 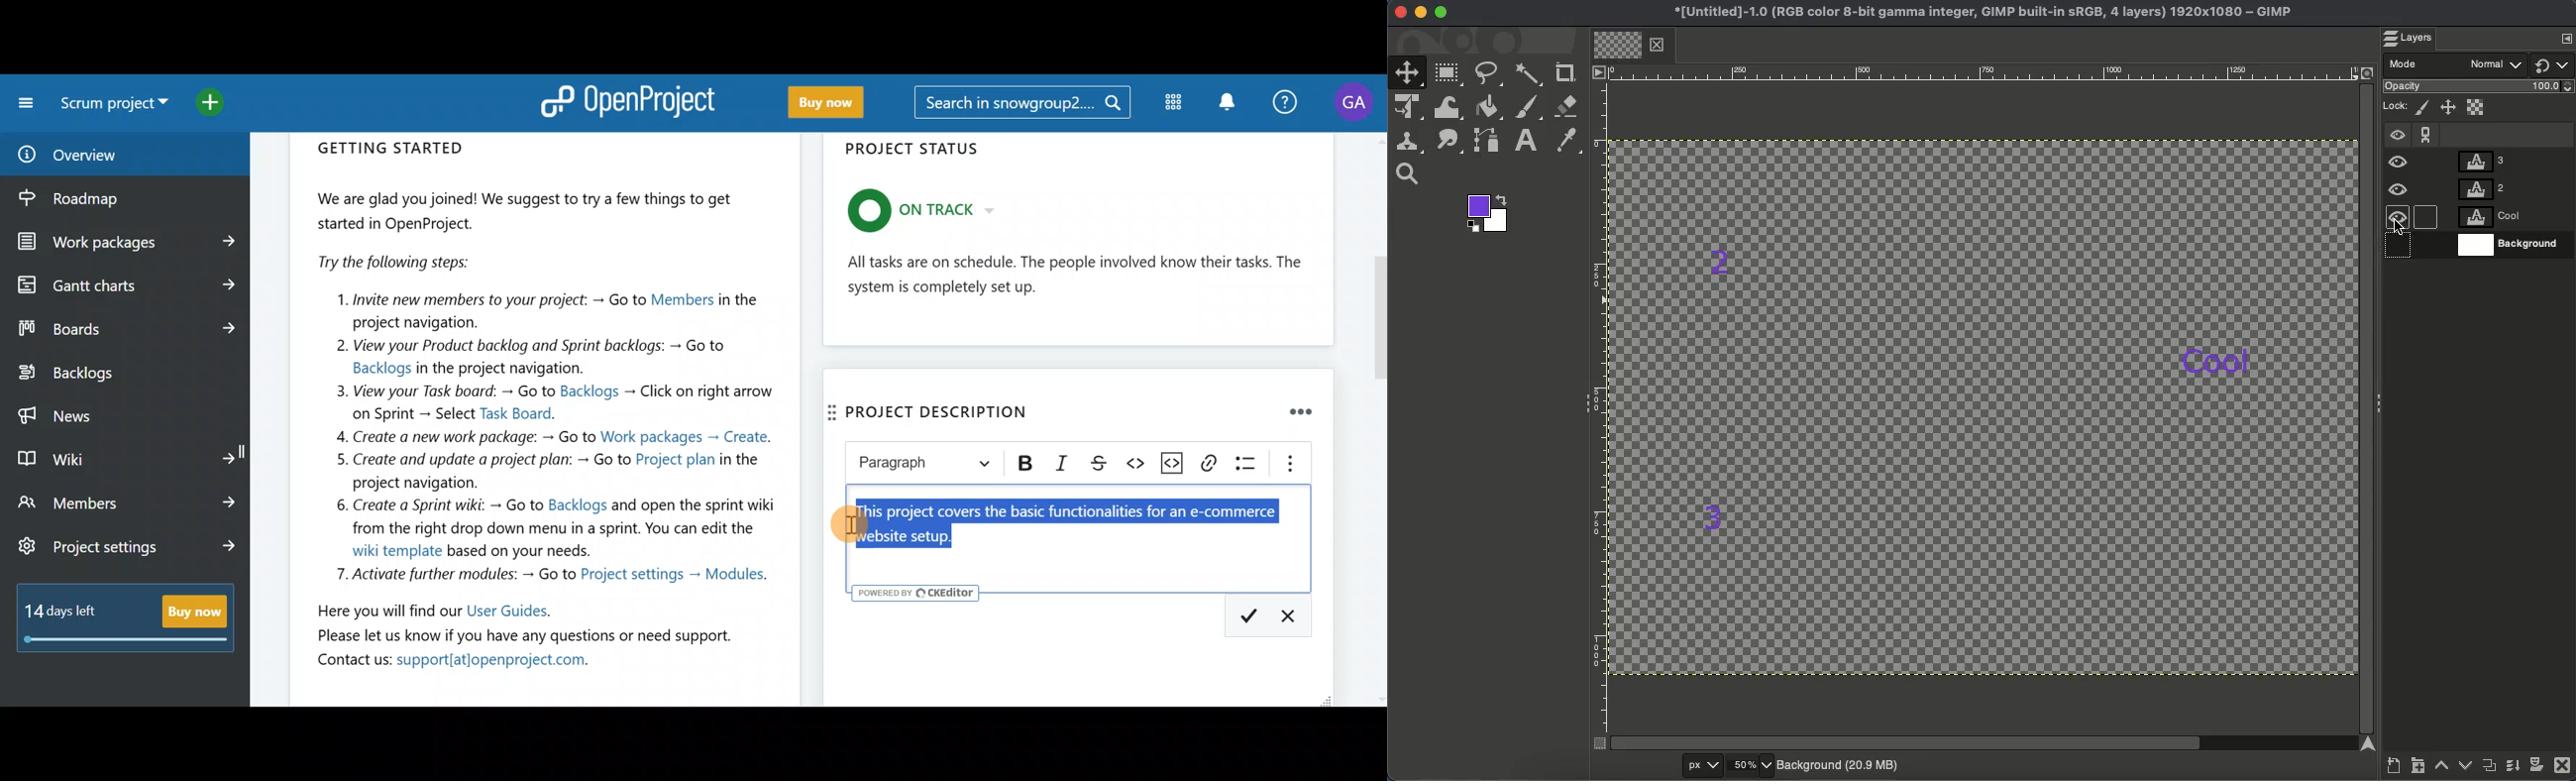 What do you see at coordinates (1840, 763) in the screenshot?
I see `Background` at bounding box center [1840, 763].